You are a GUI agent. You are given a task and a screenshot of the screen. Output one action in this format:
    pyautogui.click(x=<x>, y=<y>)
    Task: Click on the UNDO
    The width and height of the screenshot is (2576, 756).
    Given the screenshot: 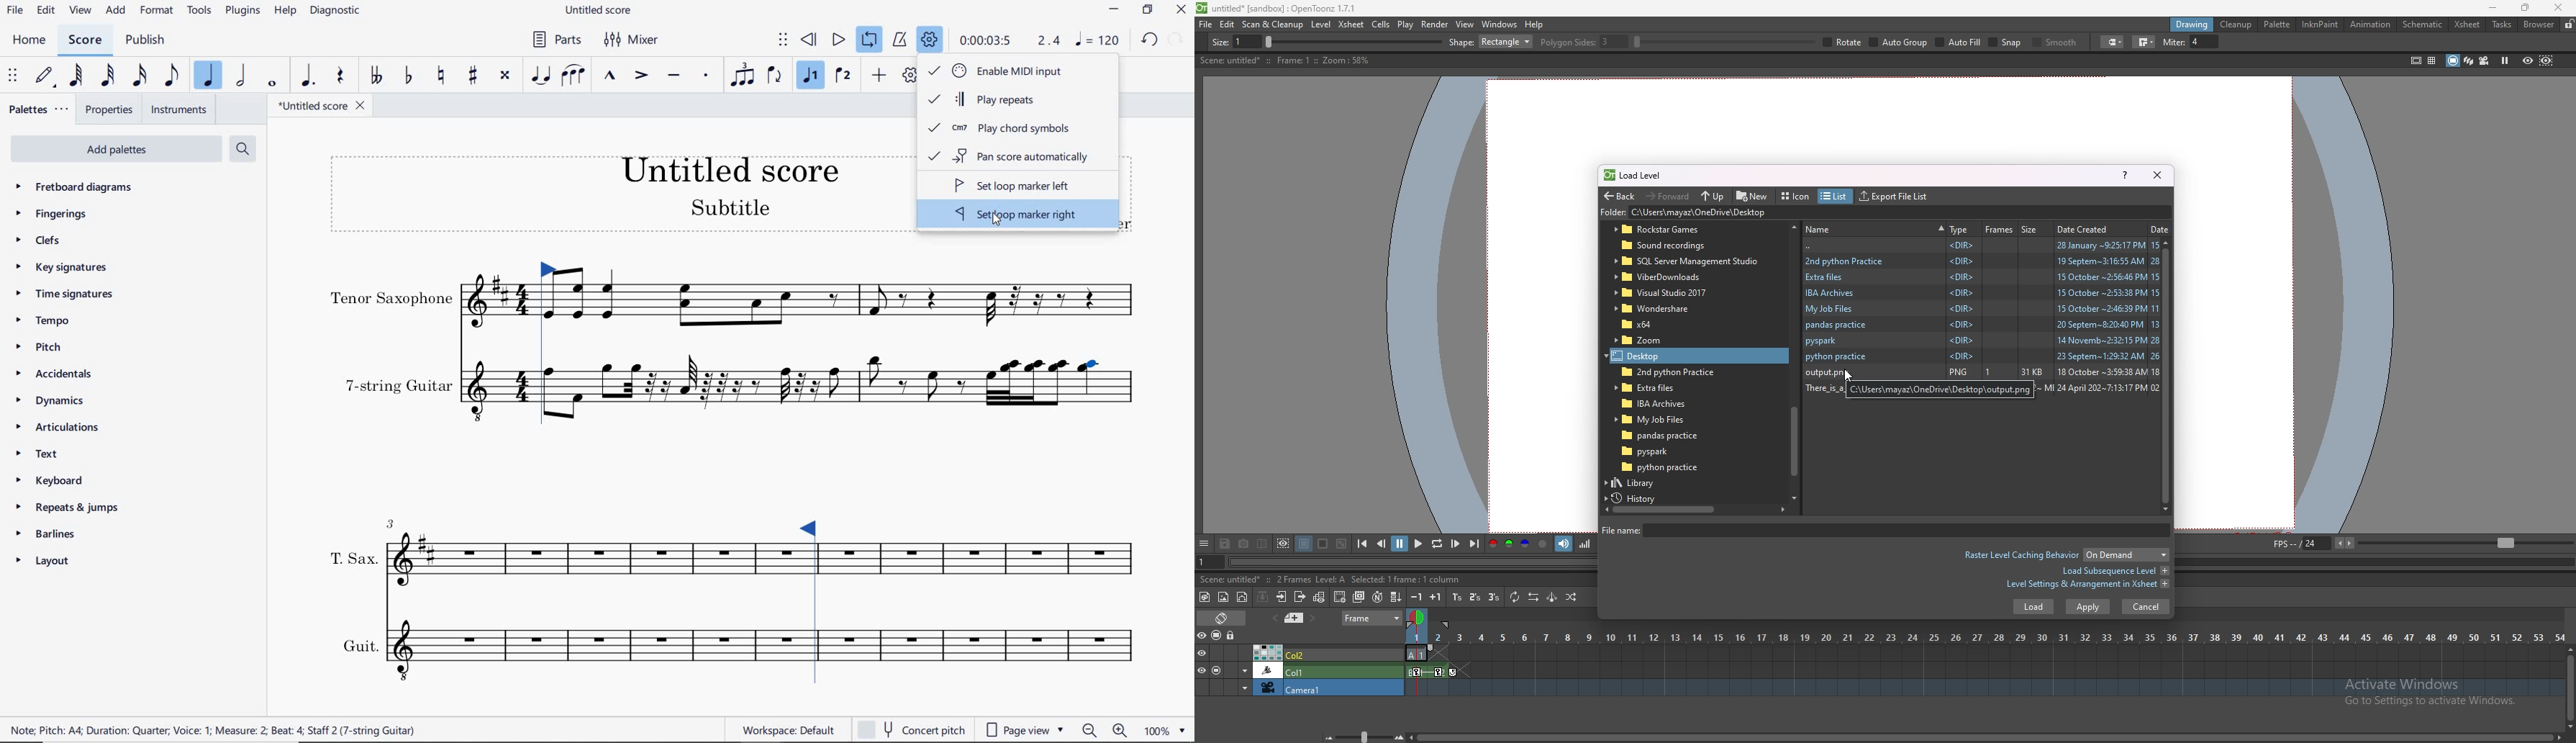 What is the action you would take?
    pyautogui.click(x=1150, y=41)
    